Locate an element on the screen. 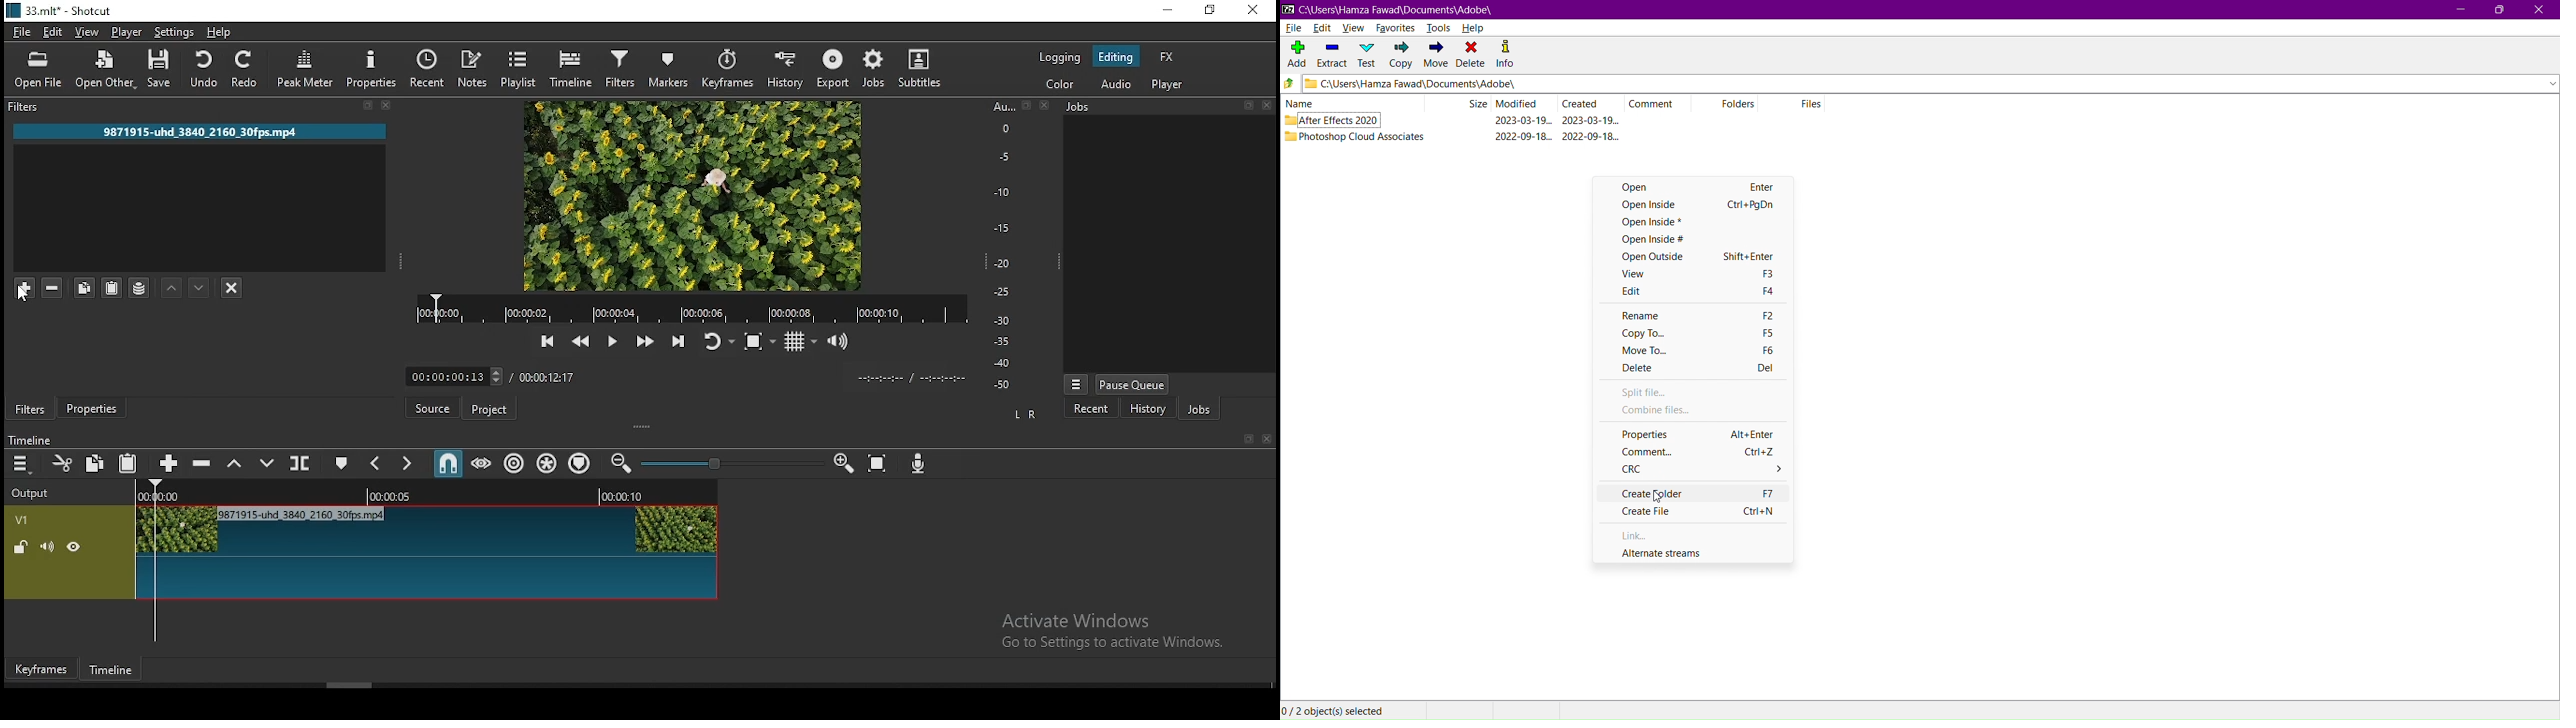 The width and height of the screenshot is (2576, 728). 33.mit* - Shotcut. is located at coordinates (71, 12).